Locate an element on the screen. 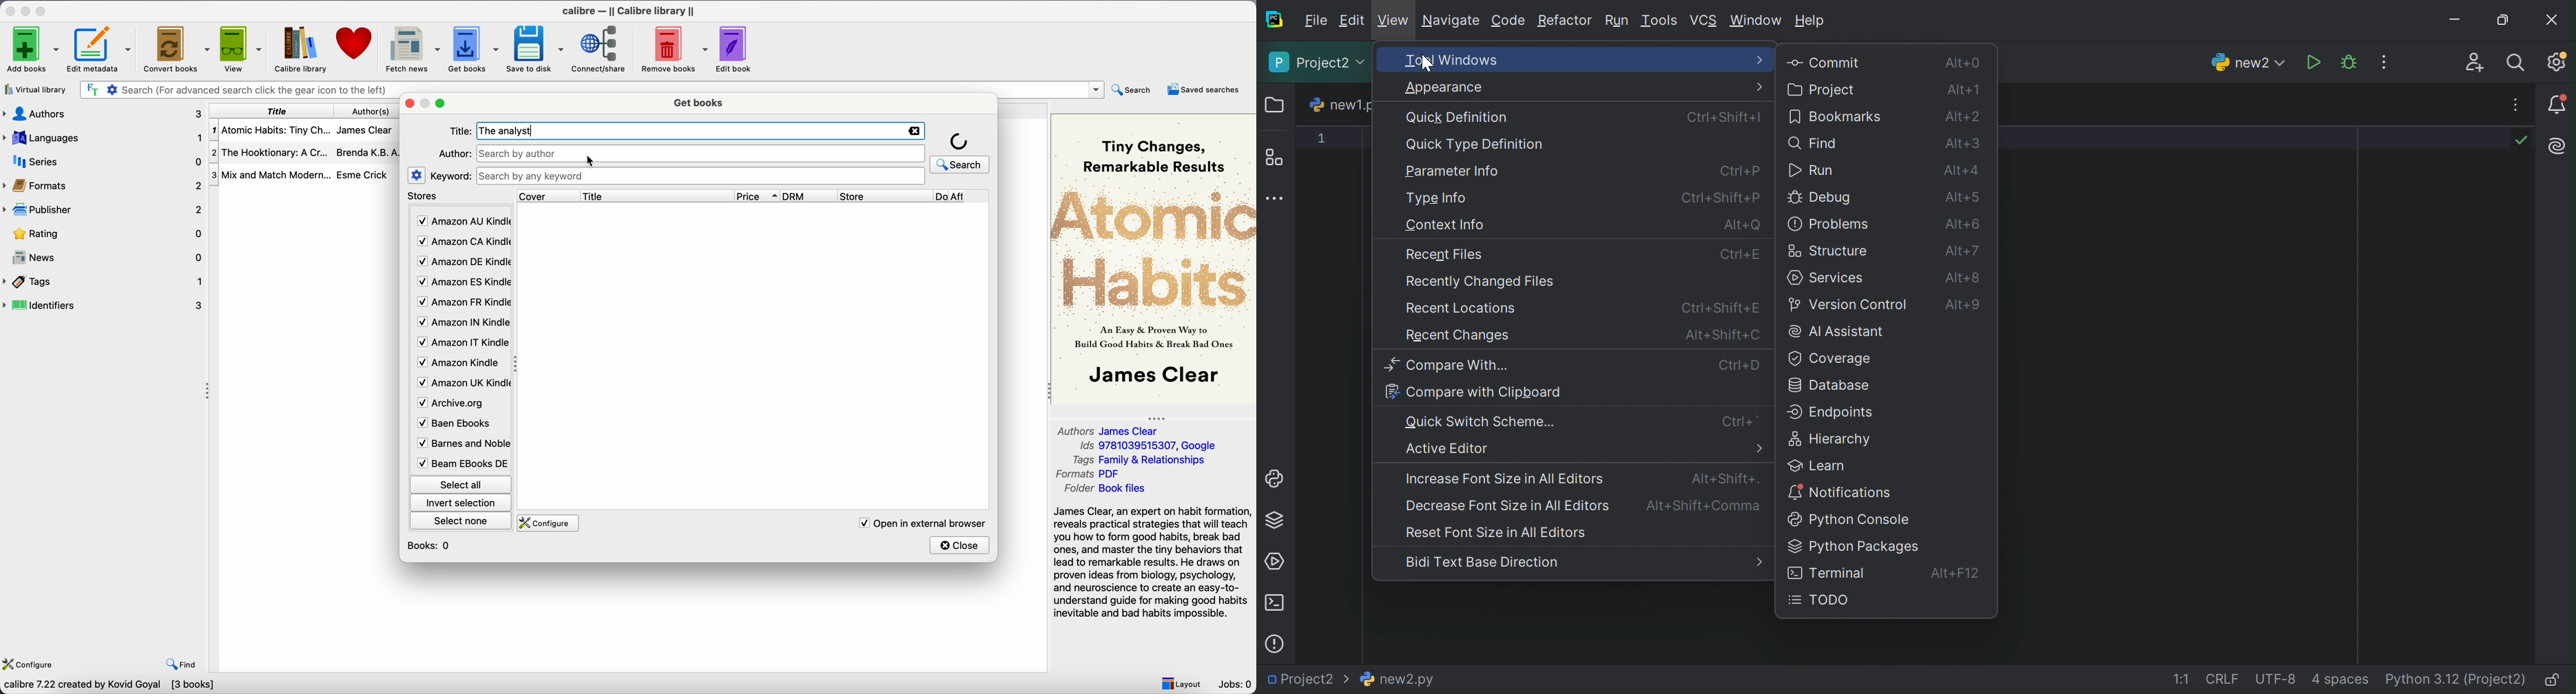 The image size is (2576, 700). Decrease font size in all editors is located at coordinates (1508, 505).